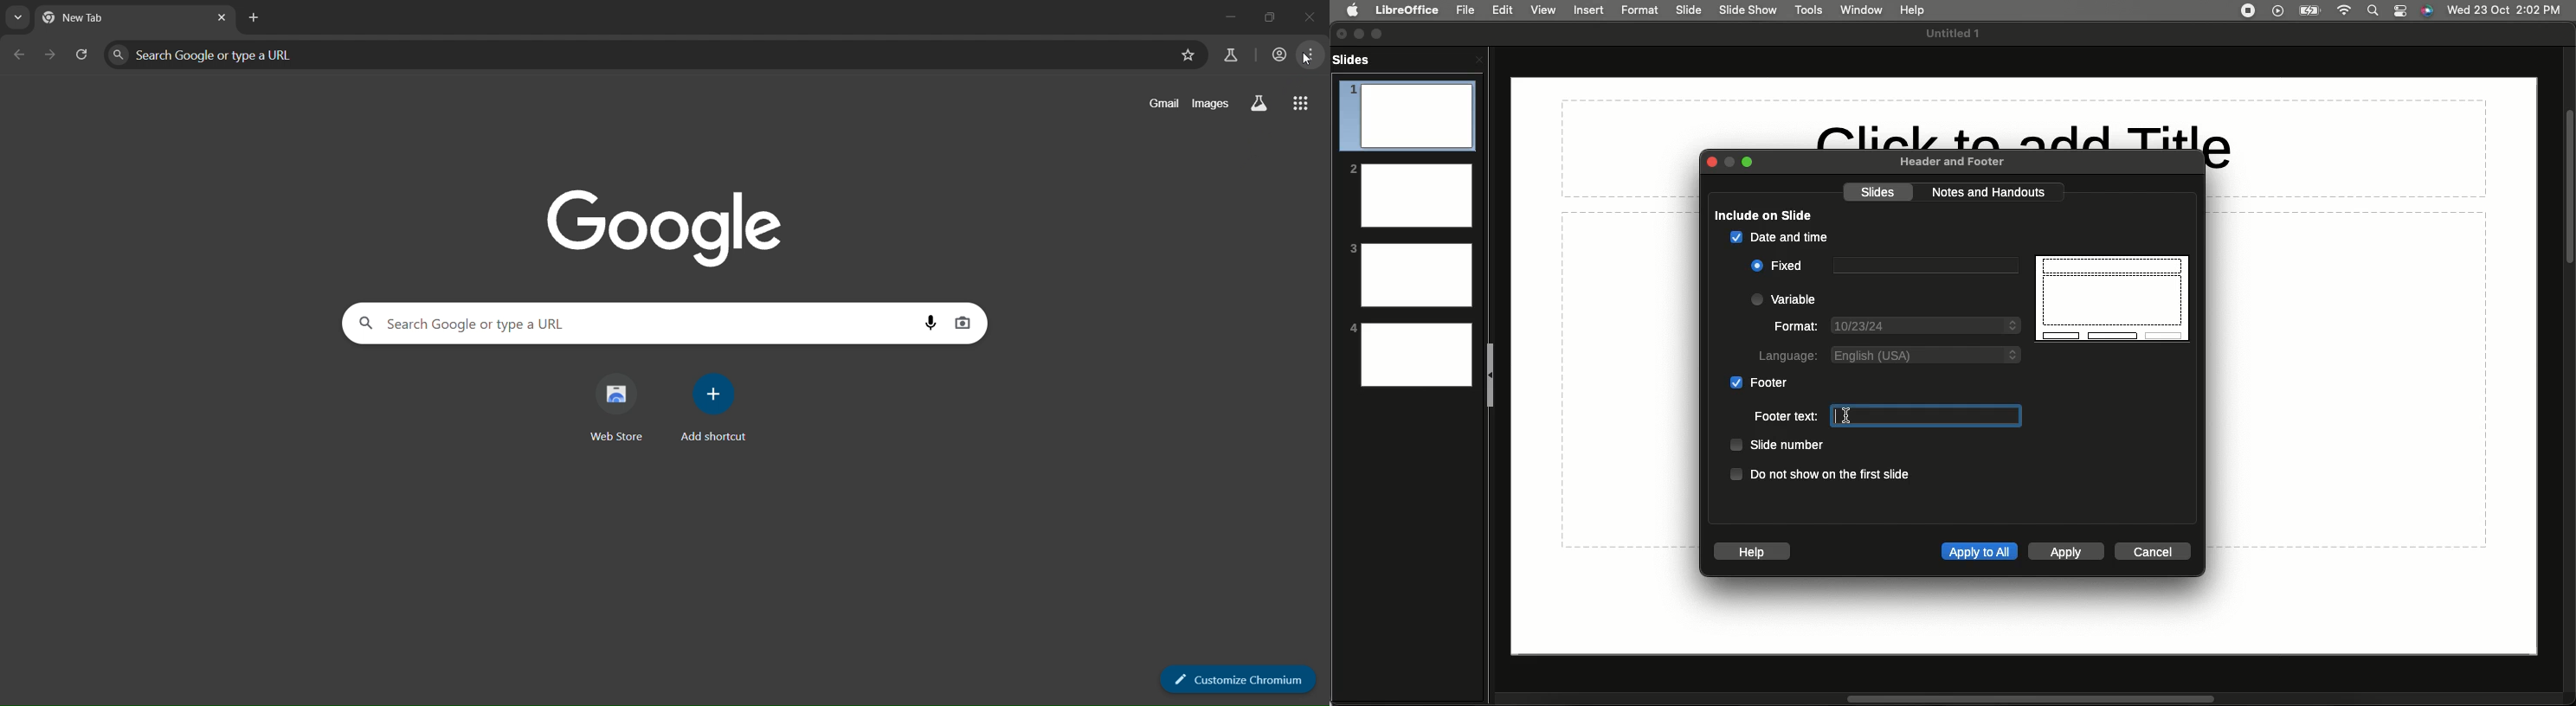 The height and width of the screenshot is (728, 2576). What do you see at coordinates (1238, 680) in the screenshot?
I see `customize chromium` at bounding box center [1238, 680].